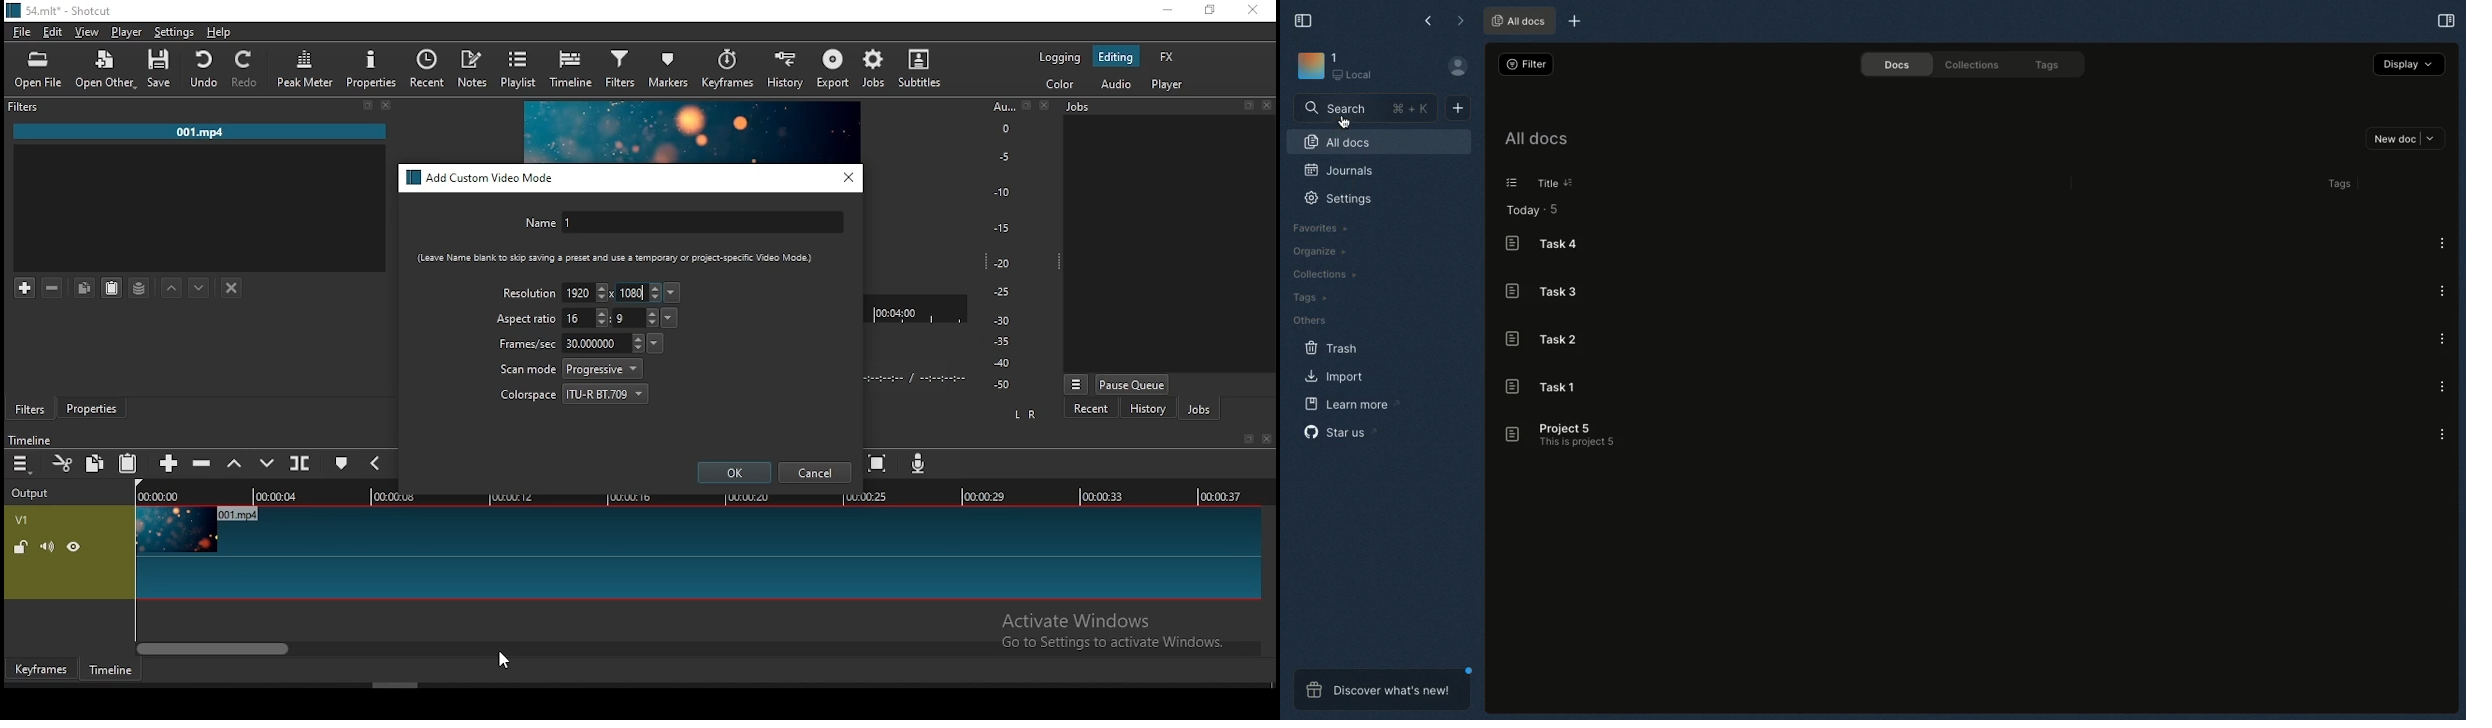 This screenshot has width=2492, height=728. What do you see at coordinates (155, 496) in the screenshot?
I see `00:00:00` at bounding box center [155, 496].